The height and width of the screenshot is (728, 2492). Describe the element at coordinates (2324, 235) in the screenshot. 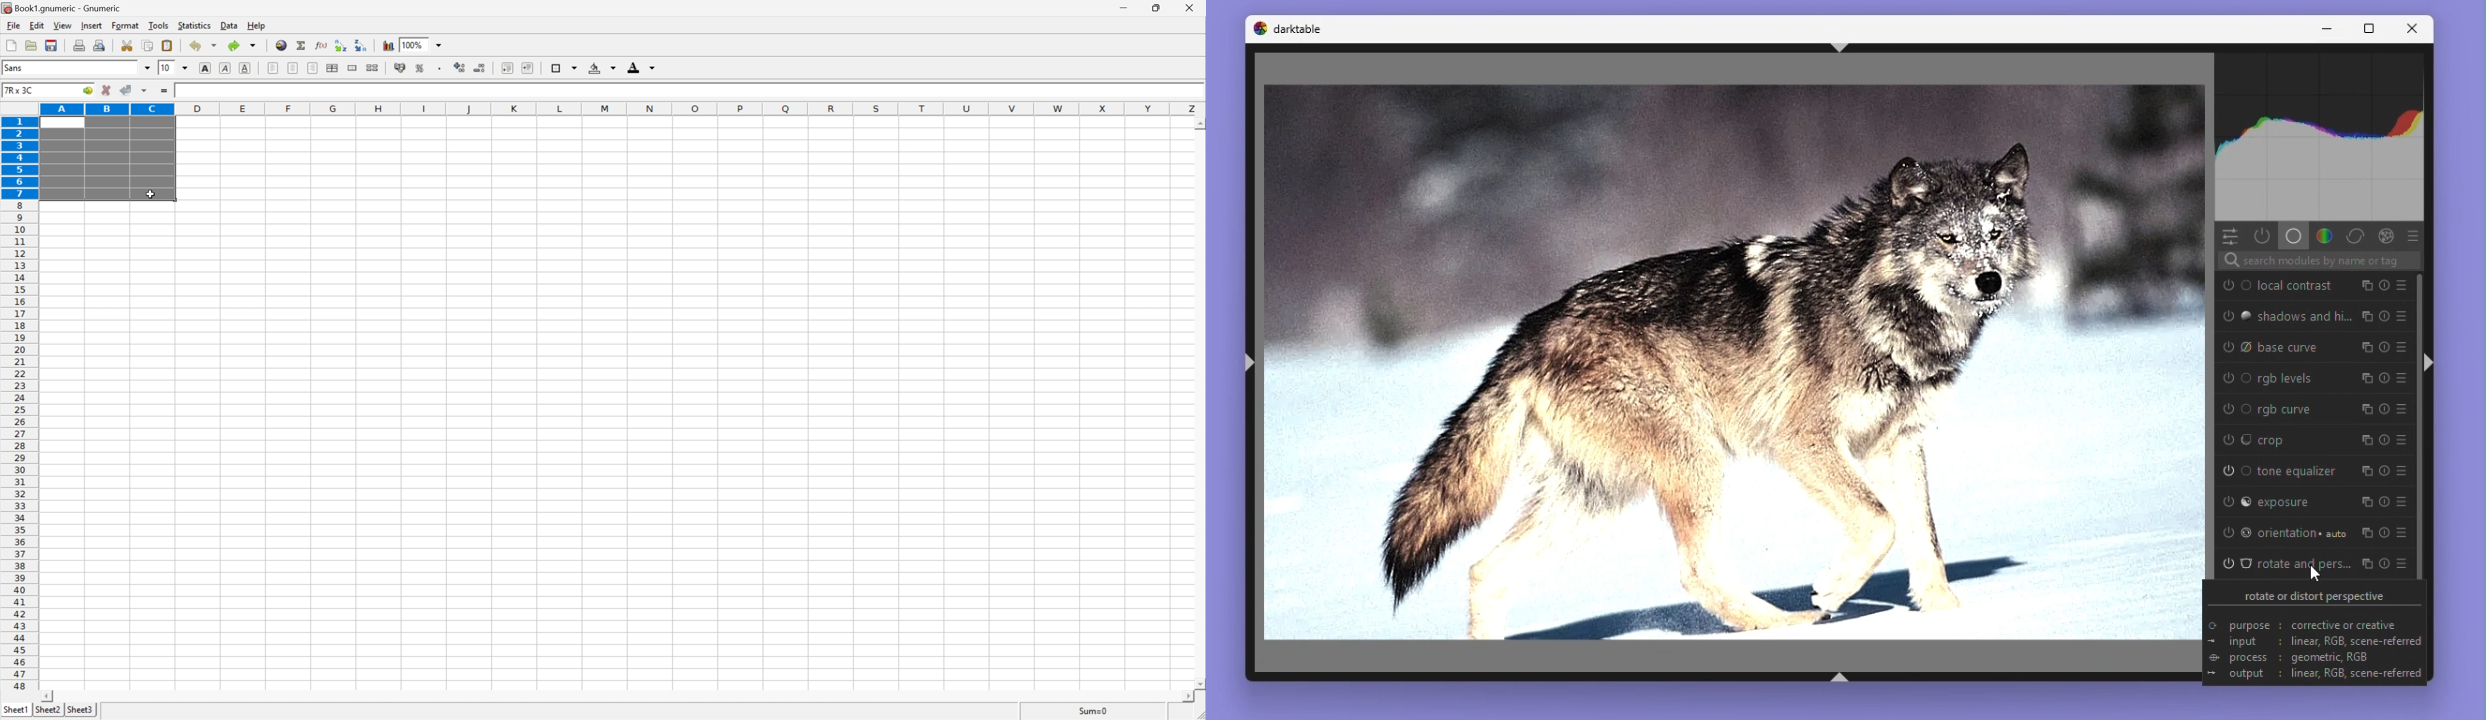

I see `Colour` at that location.